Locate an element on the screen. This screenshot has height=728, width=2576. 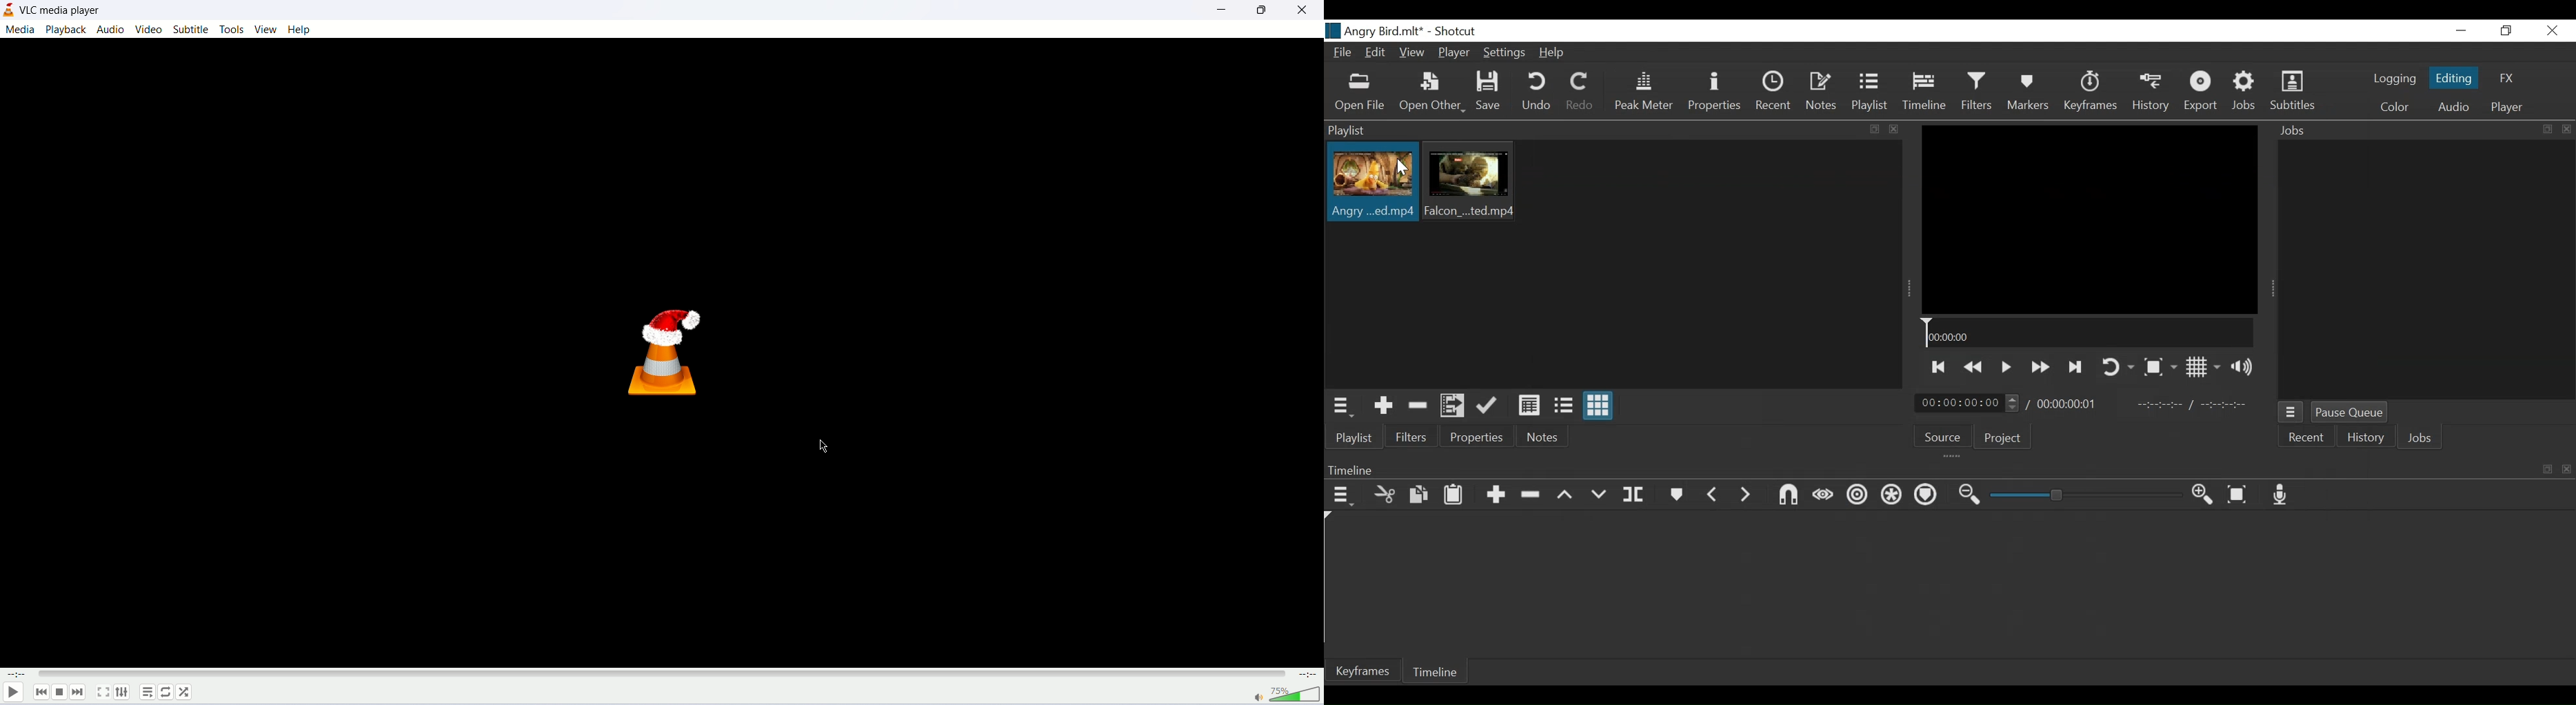
random is located at coordinates (185, 693).